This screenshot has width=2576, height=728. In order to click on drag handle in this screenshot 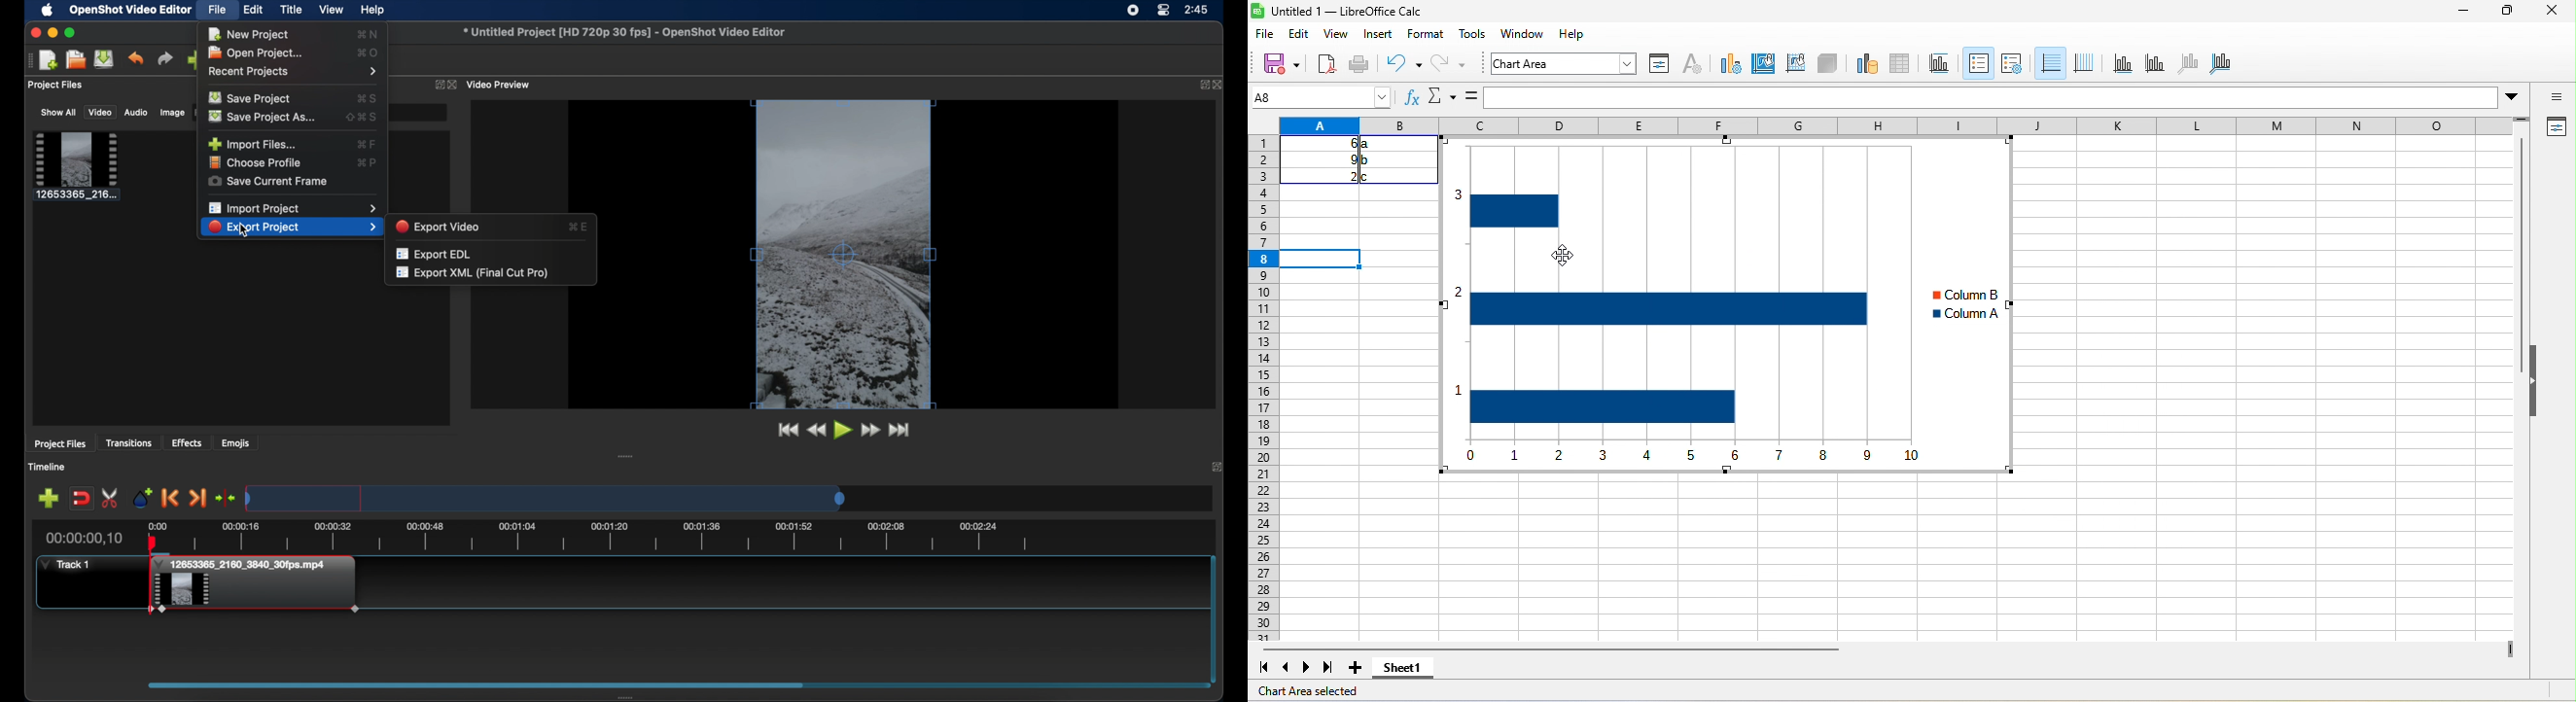, I will do `click(626, 456)`.